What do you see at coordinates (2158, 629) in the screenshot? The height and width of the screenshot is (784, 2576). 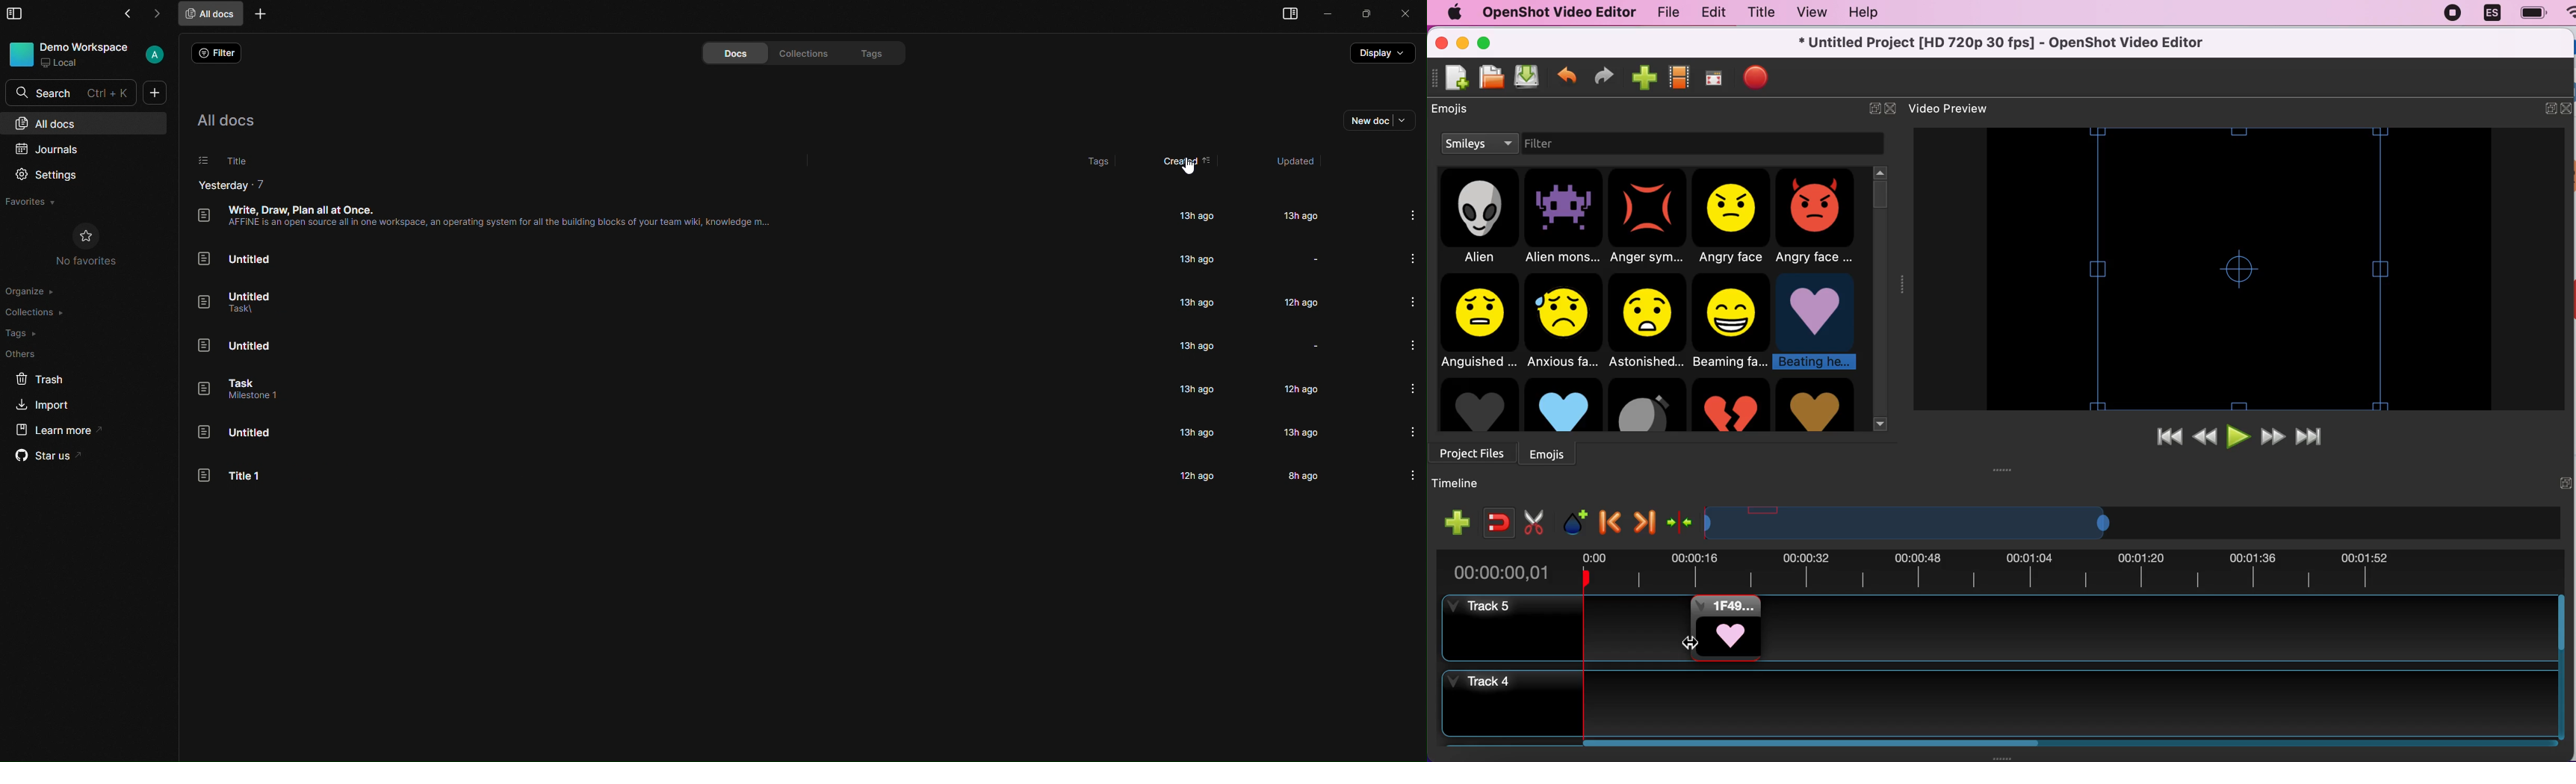 I see `track 5` at bounding box center [2158, 629].